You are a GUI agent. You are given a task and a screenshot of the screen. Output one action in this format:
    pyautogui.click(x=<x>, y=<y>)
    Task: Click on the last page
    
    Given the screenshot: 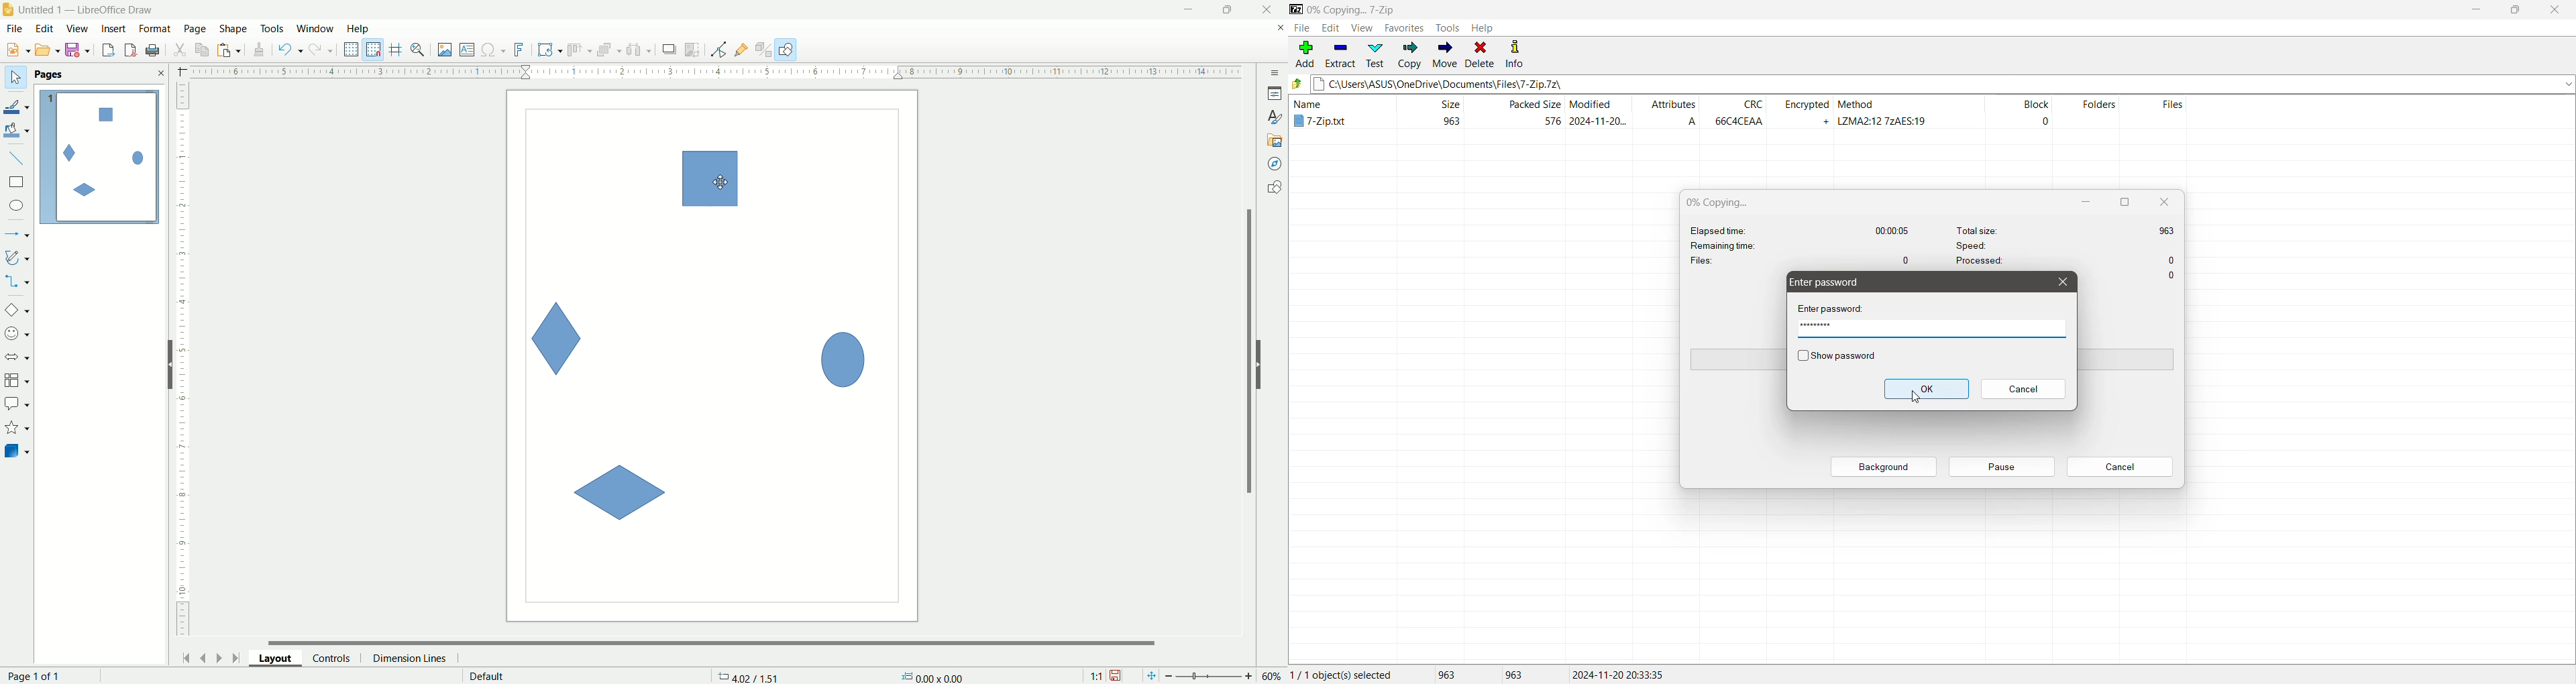 What is the action you would take?
    pyautogui.click(x=238, y=657)
    